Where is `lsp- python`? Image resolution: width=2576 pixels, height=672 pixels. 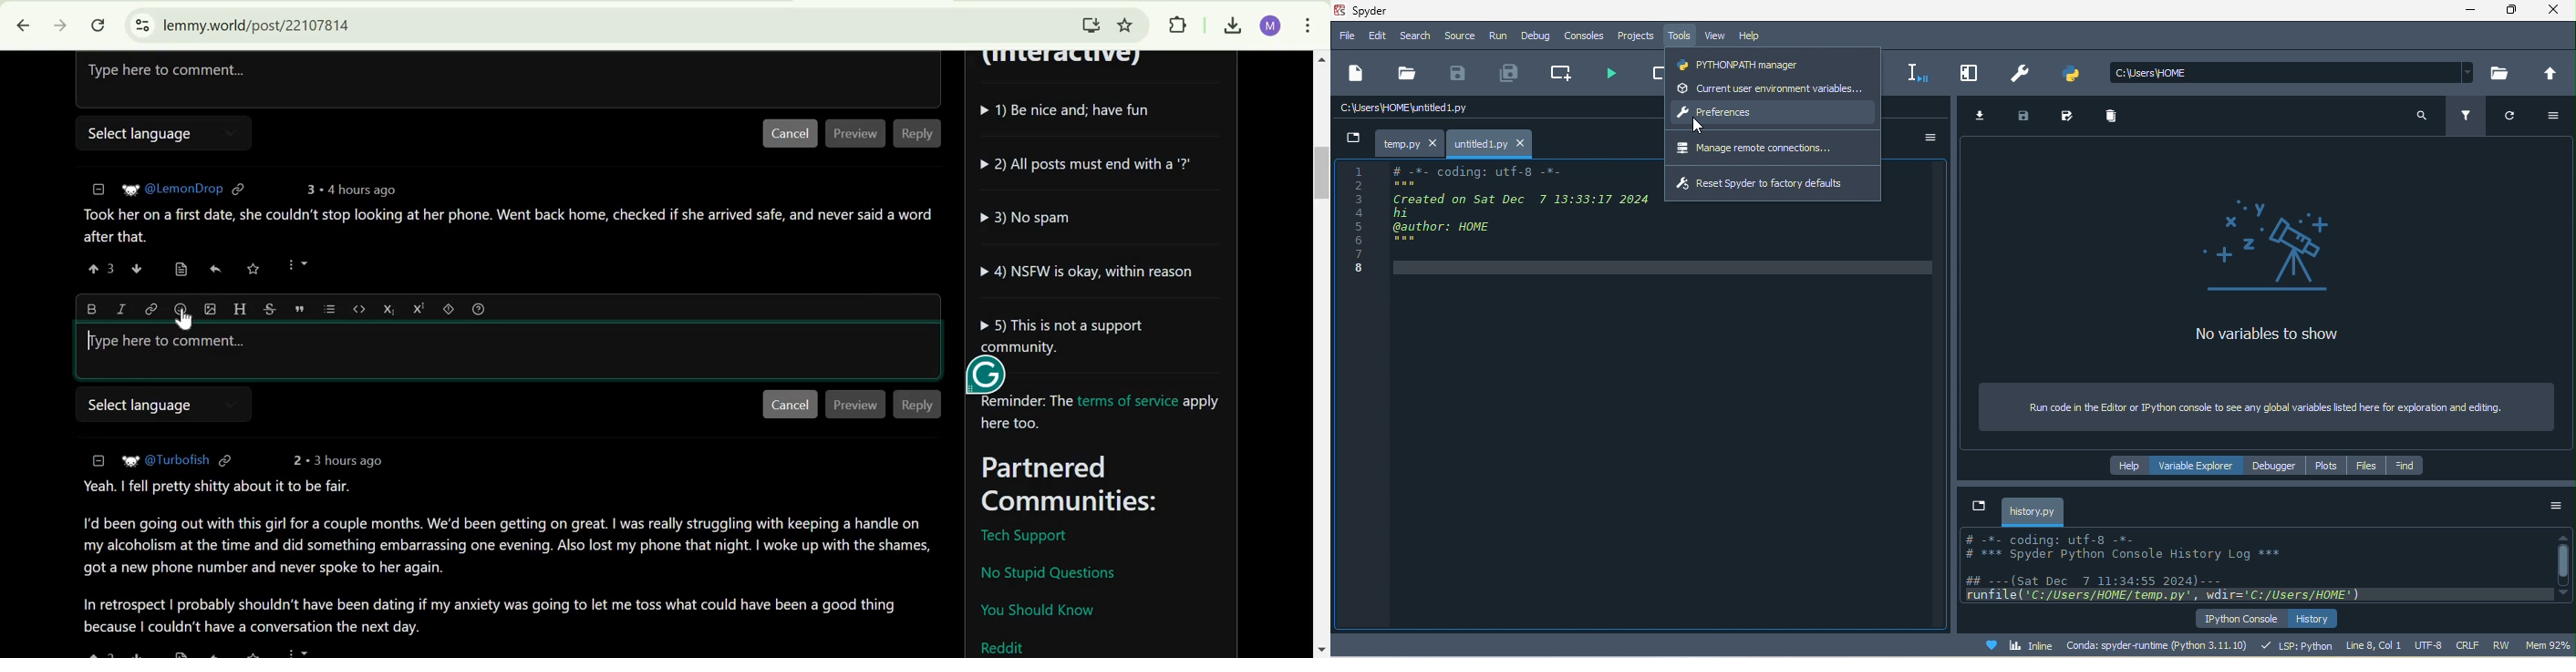 lsp- python is located at coordinates (2298, 645).